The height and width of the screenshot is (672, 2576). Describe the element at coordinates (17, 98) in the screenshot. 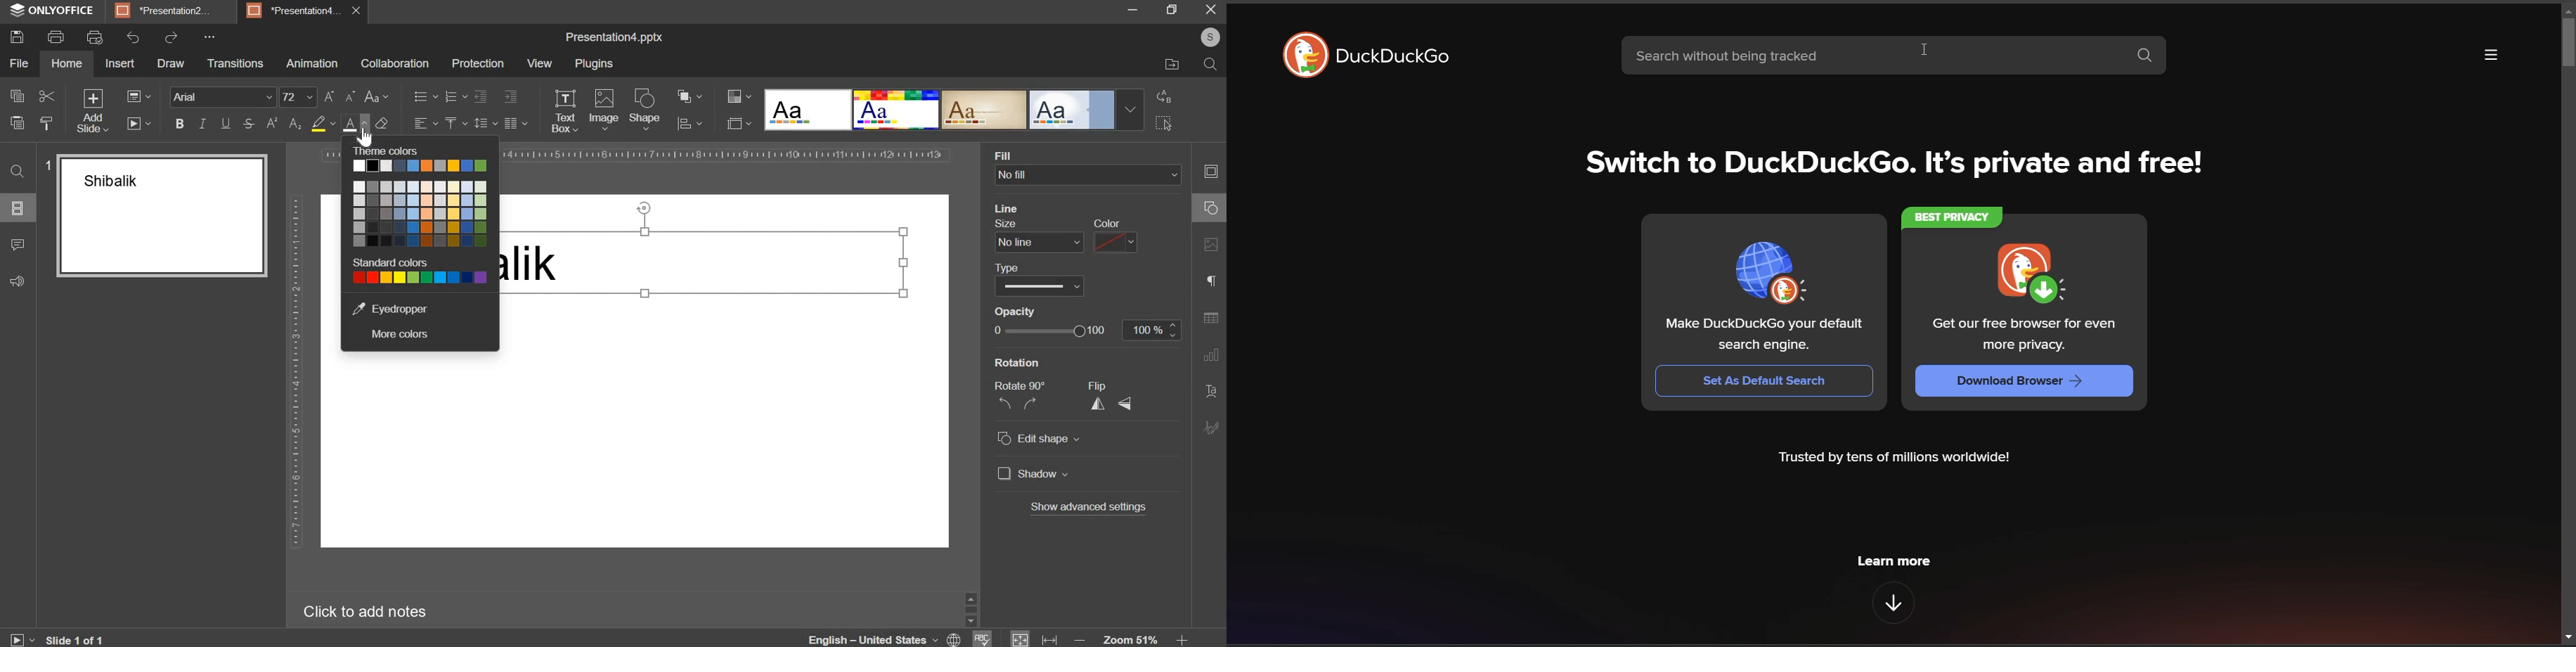

I see `copy` at that location.